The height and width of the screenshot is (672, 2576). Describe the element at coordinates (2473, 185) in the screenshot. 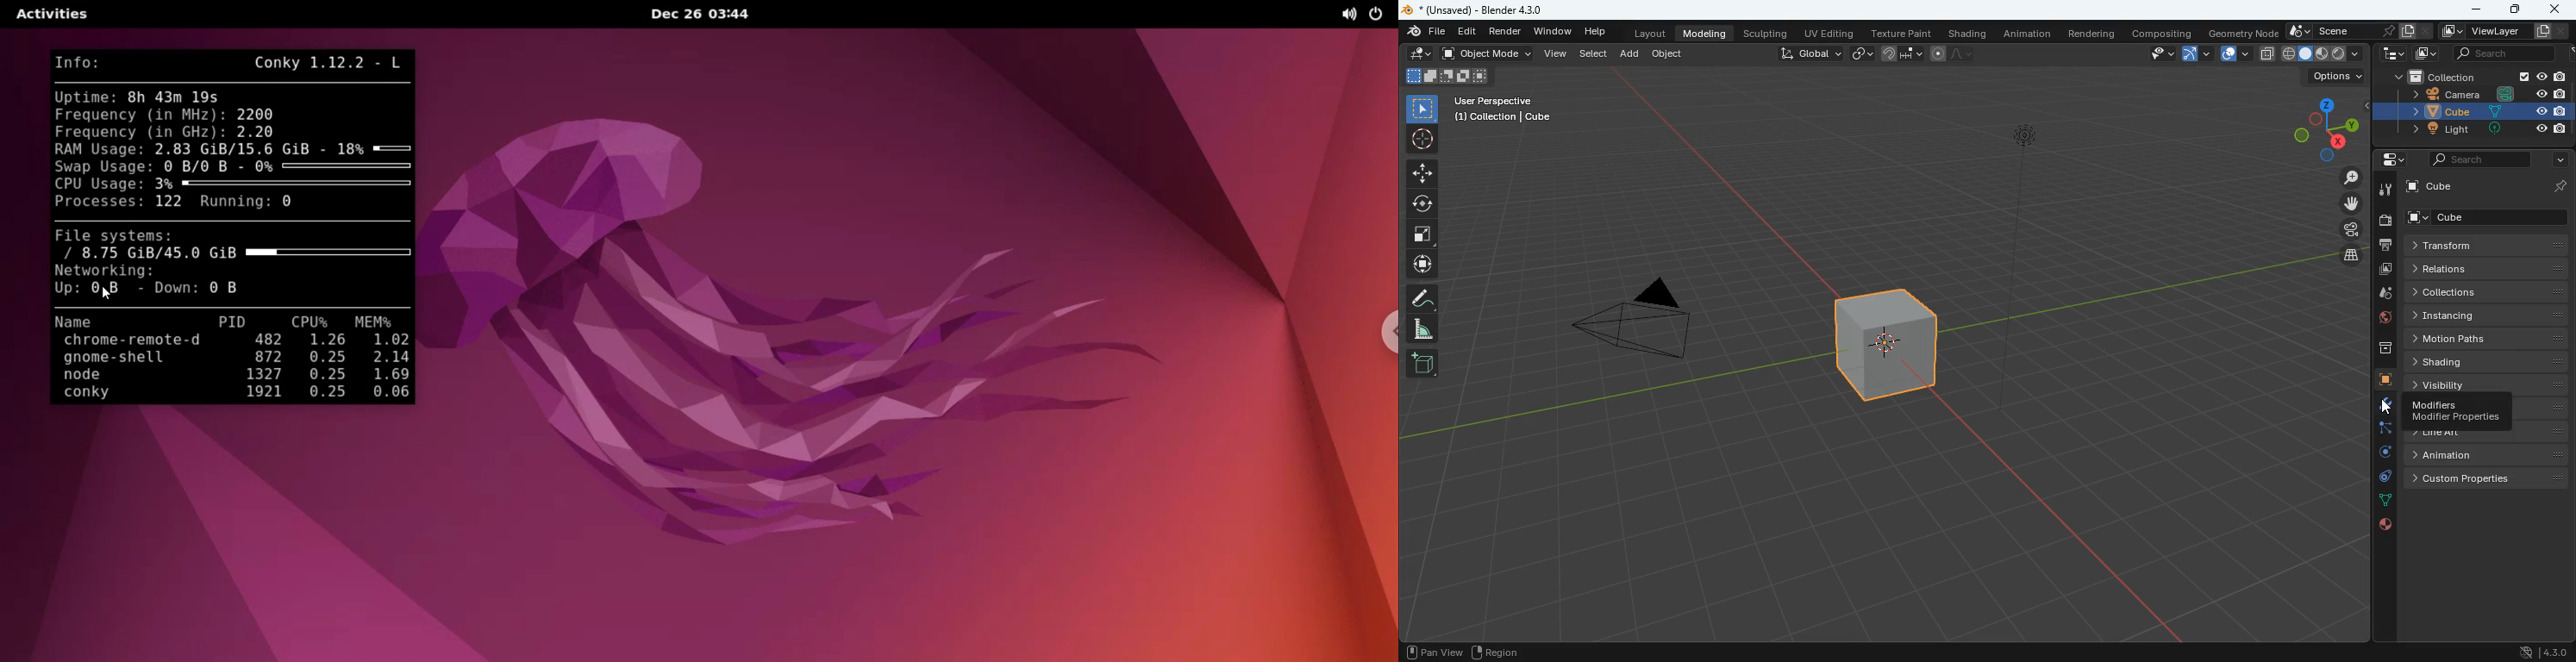

I see `cube` at that location.